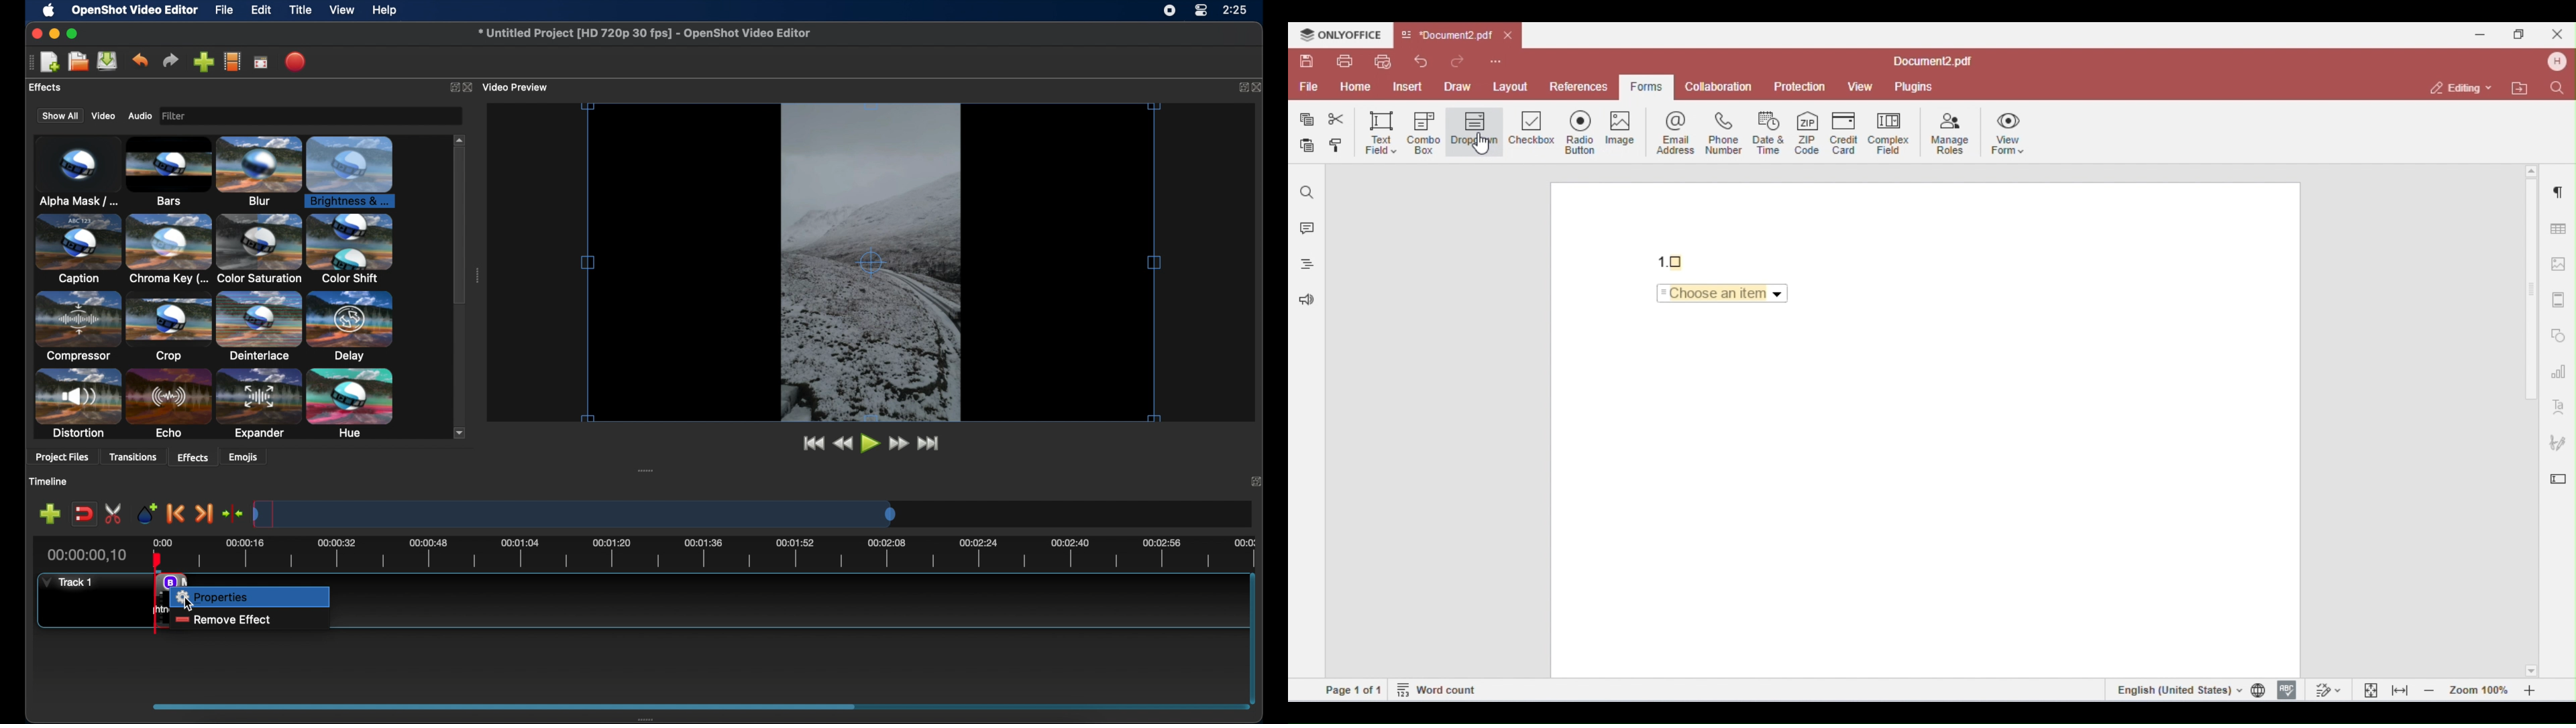 This screenshot has height=728, width=2576. I want to click on play button, so click(869, 444).